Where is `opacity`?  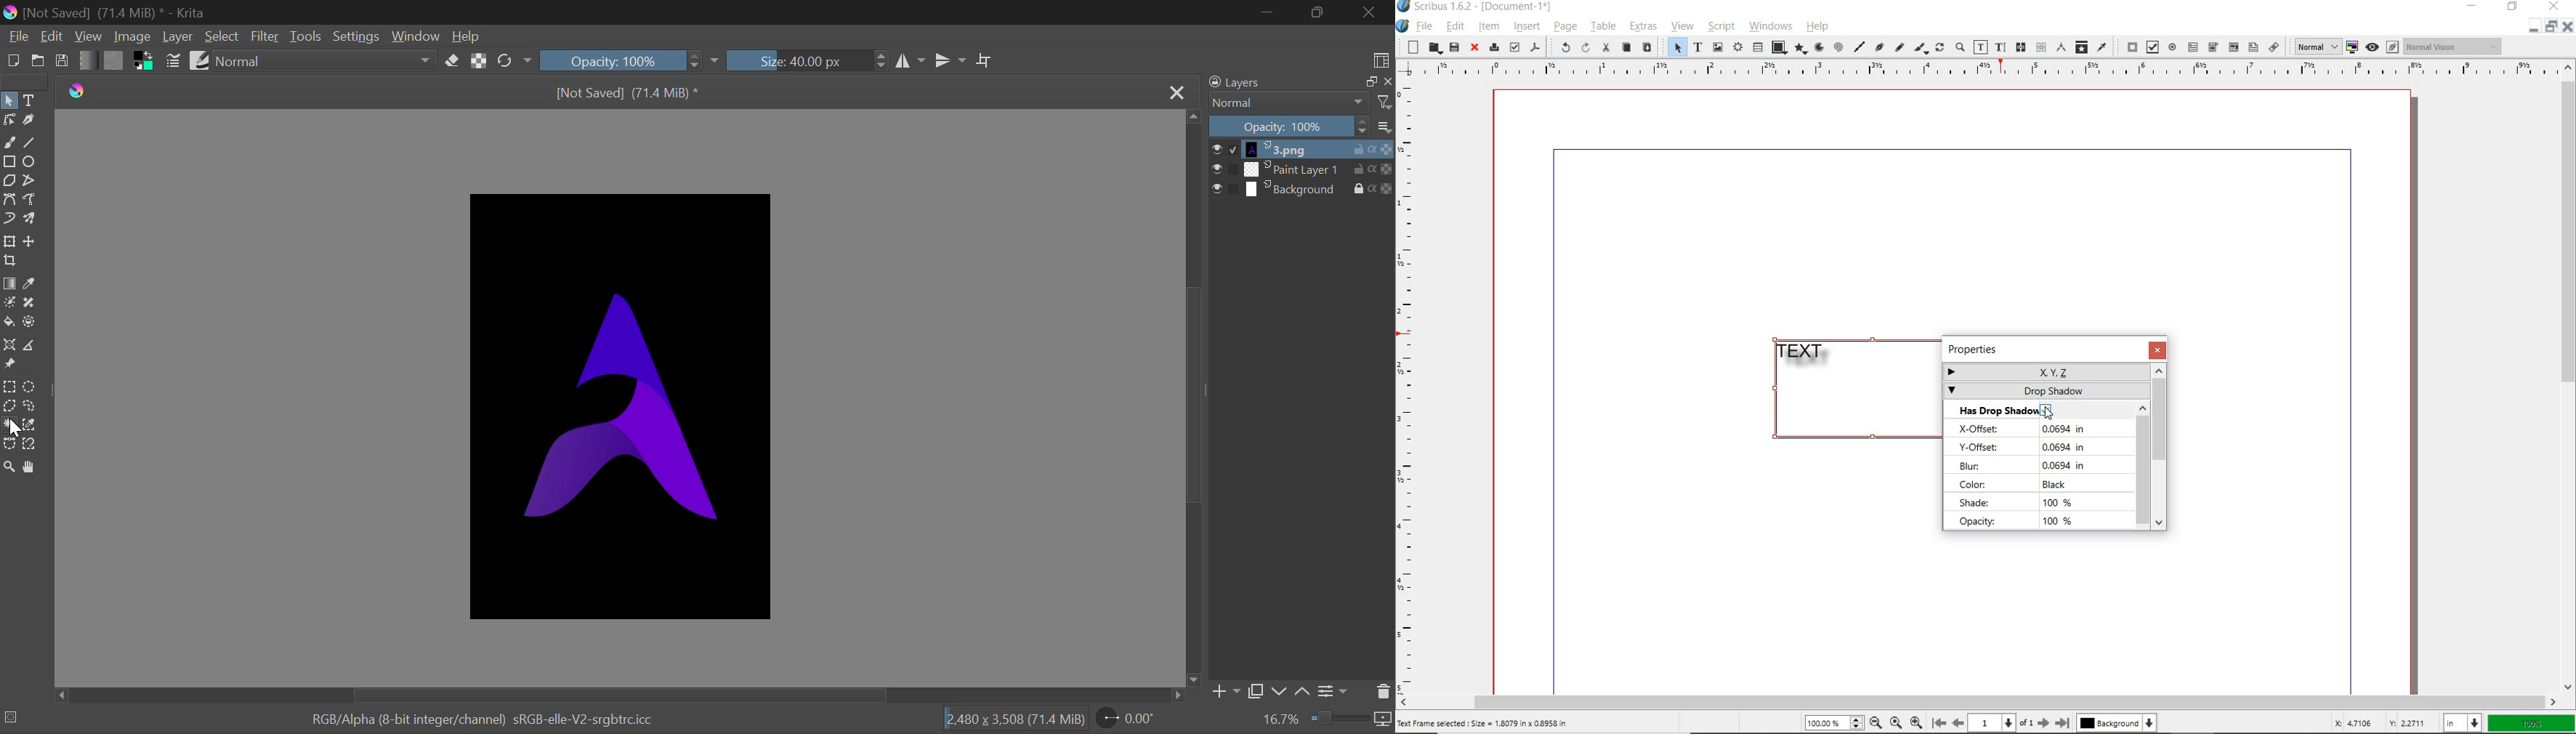
opacity is located at coordinates (2022, 522).